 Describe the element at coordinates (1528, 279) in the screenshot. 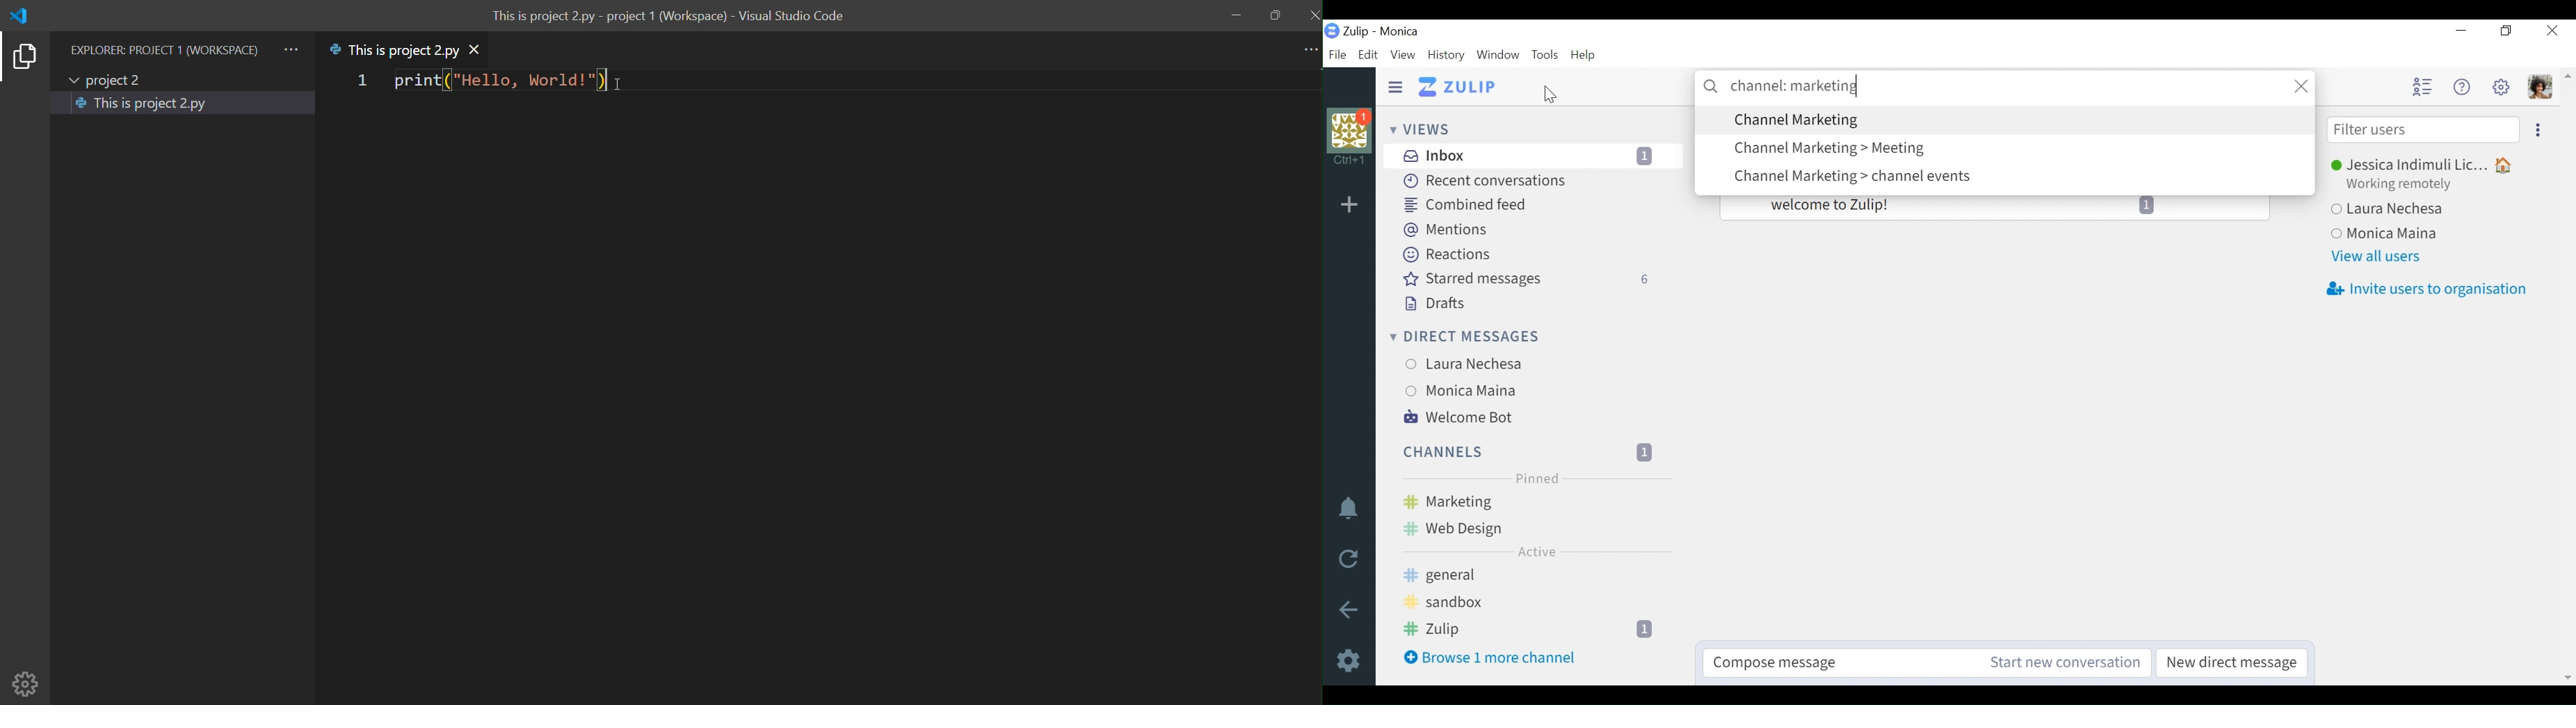

I see `Starred messages` at that location.